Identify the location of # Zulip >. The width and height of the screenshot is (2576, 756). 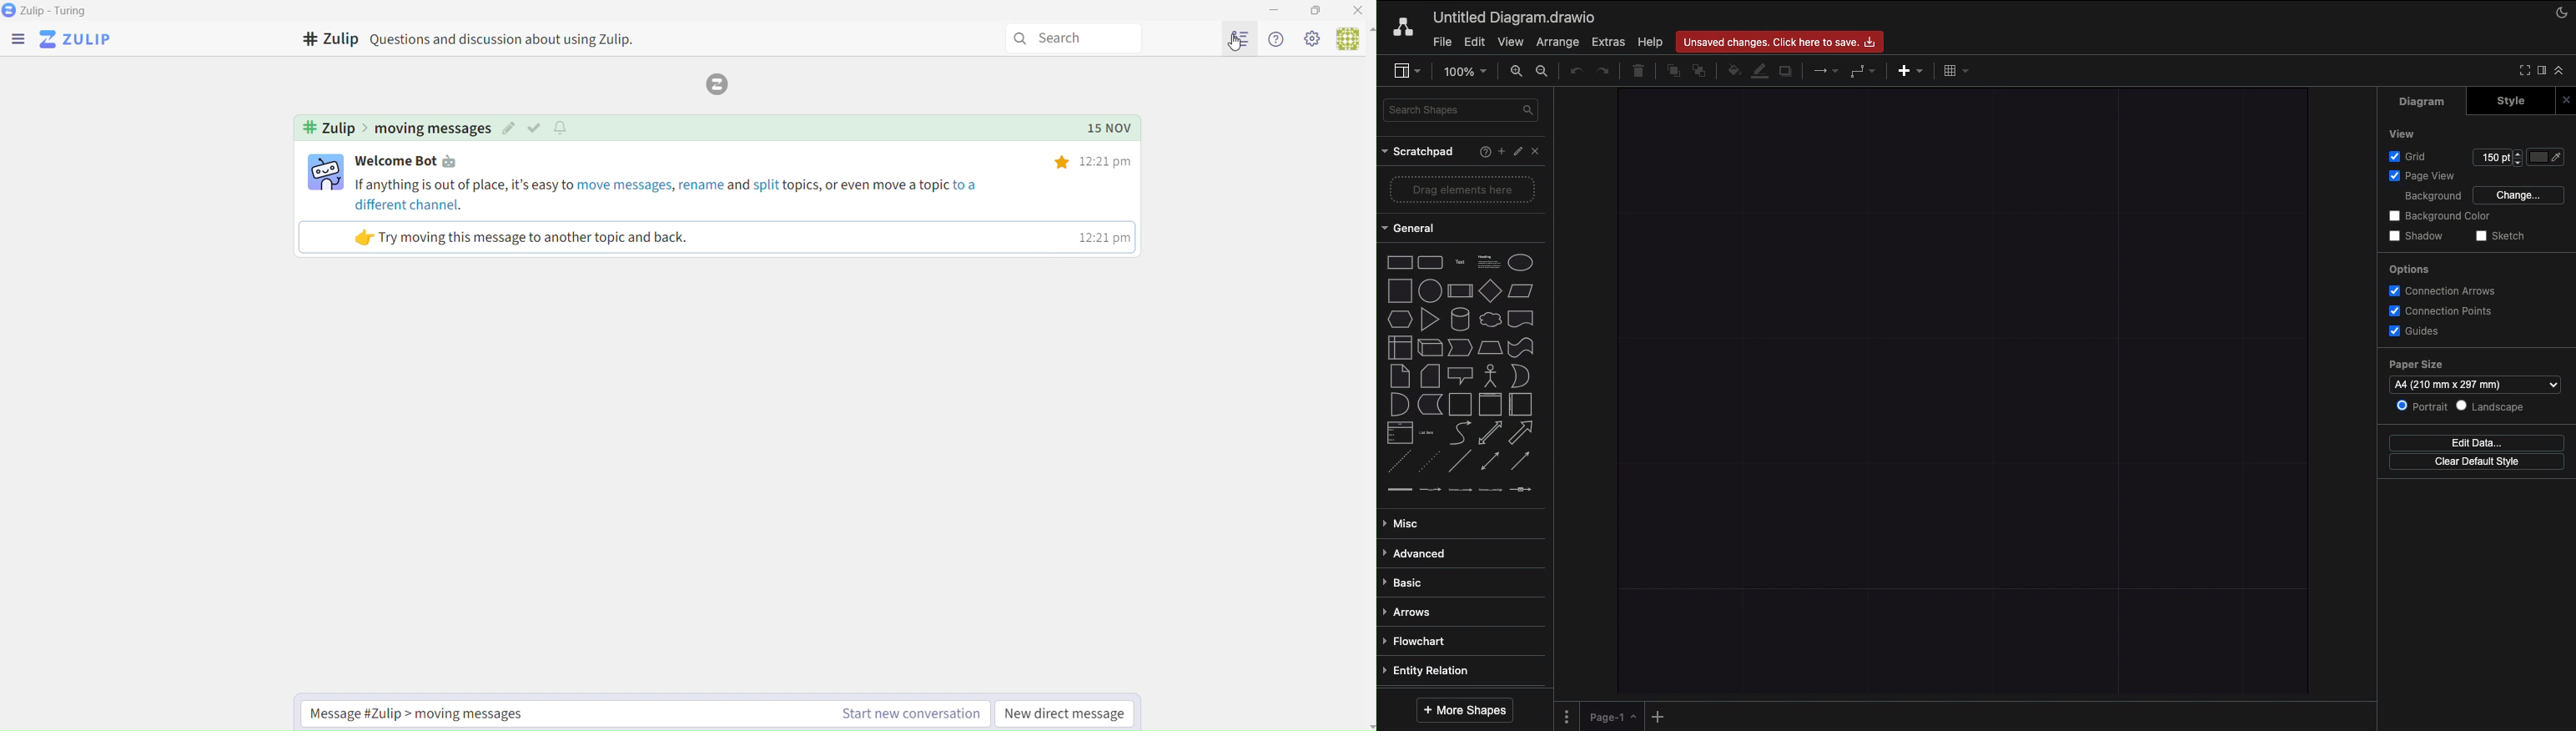
(333, 129).